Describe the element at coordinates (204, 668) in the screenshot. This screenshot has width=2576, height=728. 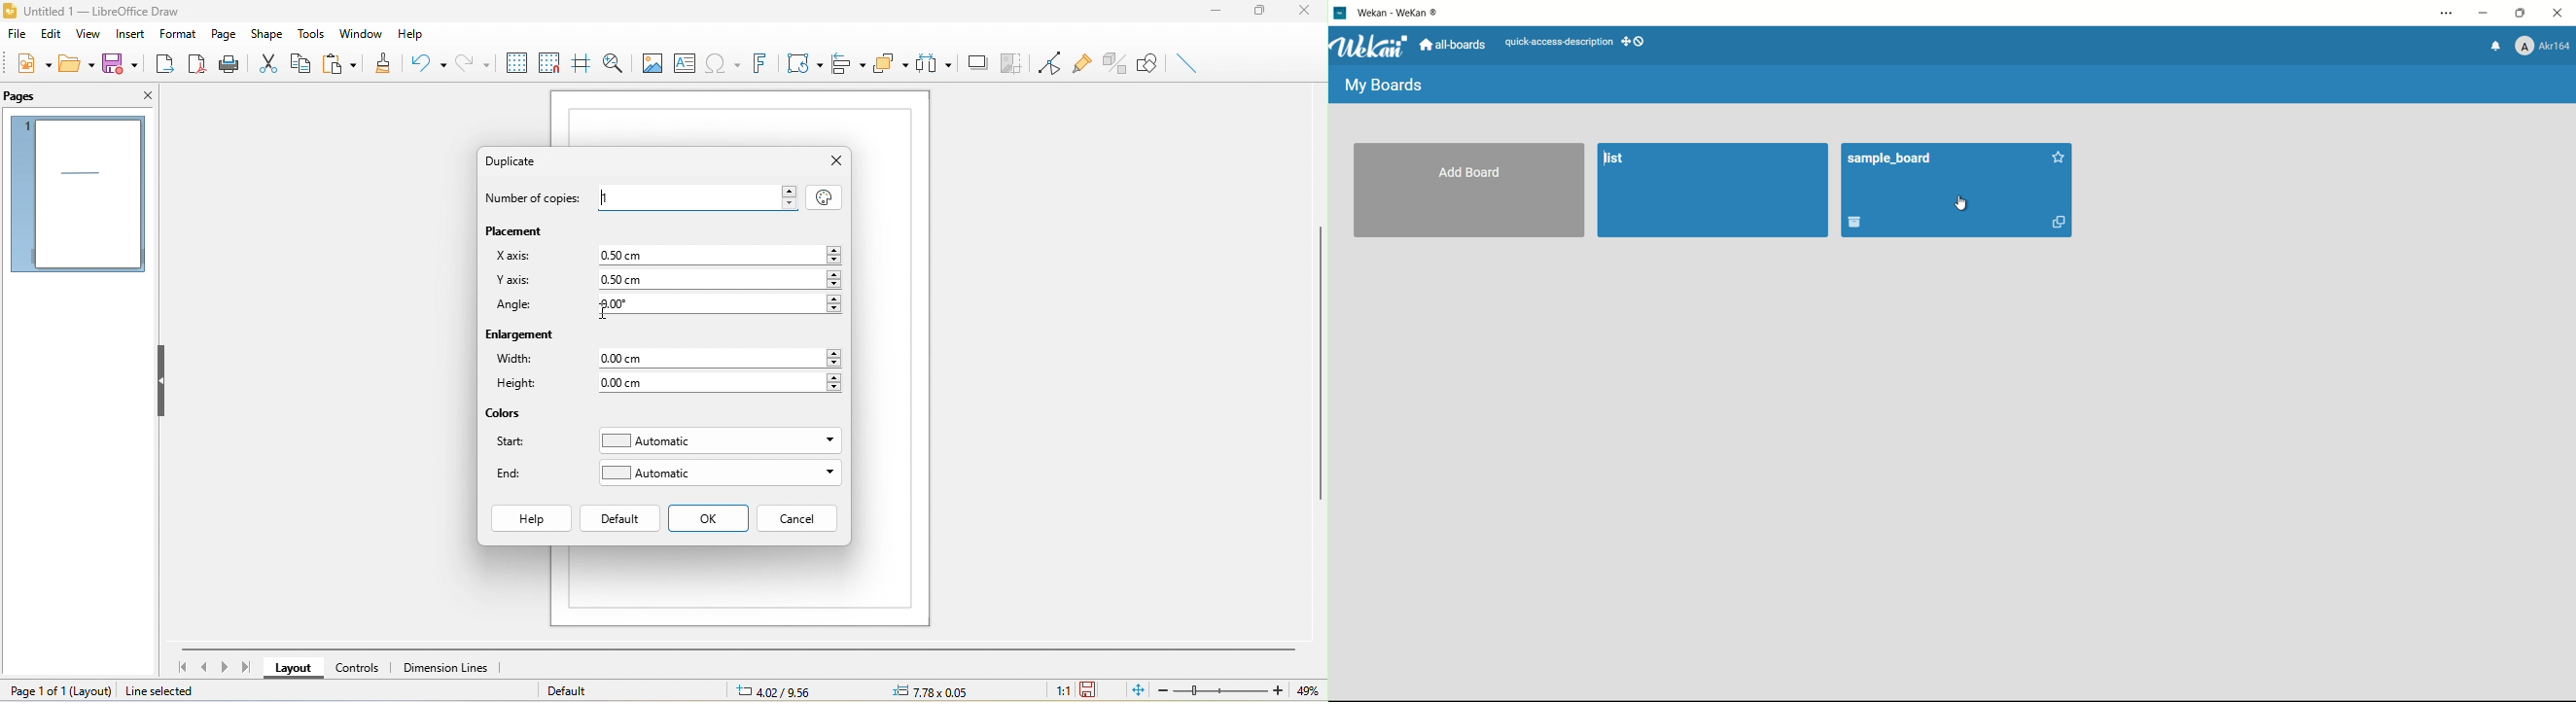
I see `previous page` at that location.